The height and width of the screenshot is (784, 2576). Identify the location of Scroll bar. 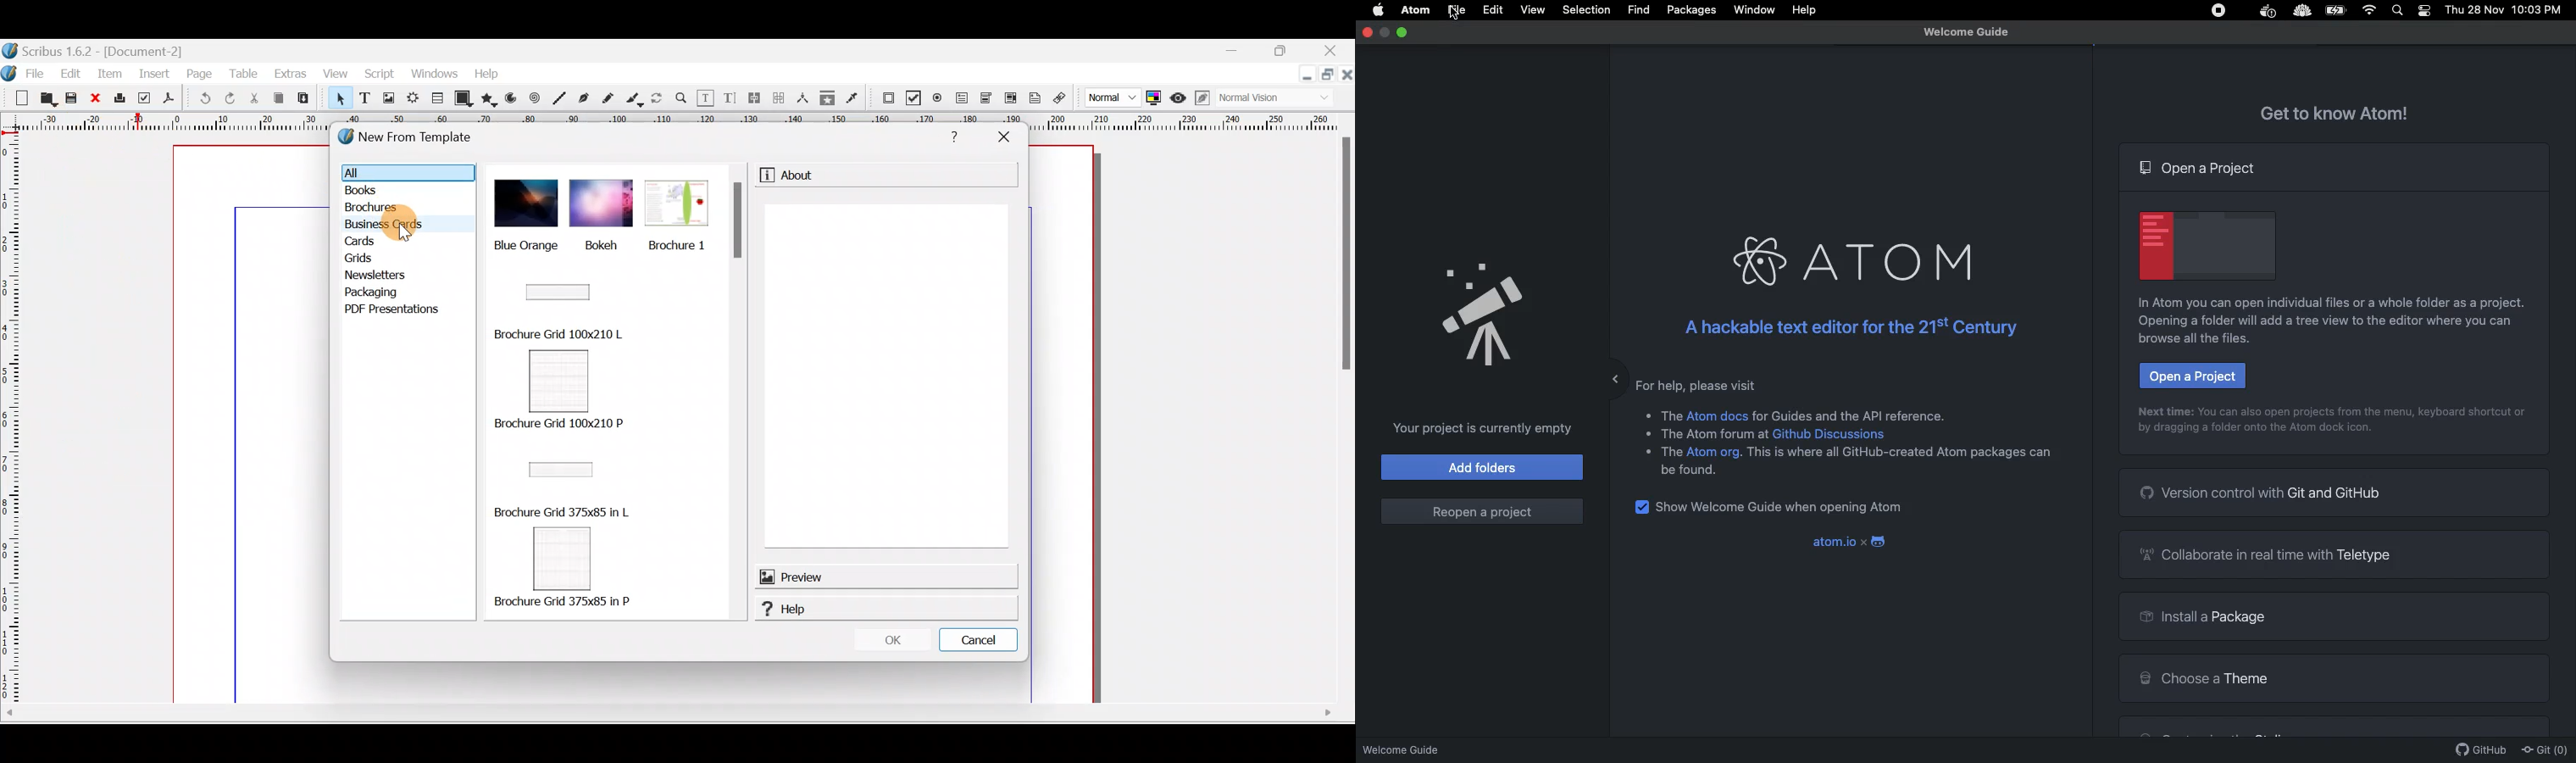
(737, 400).